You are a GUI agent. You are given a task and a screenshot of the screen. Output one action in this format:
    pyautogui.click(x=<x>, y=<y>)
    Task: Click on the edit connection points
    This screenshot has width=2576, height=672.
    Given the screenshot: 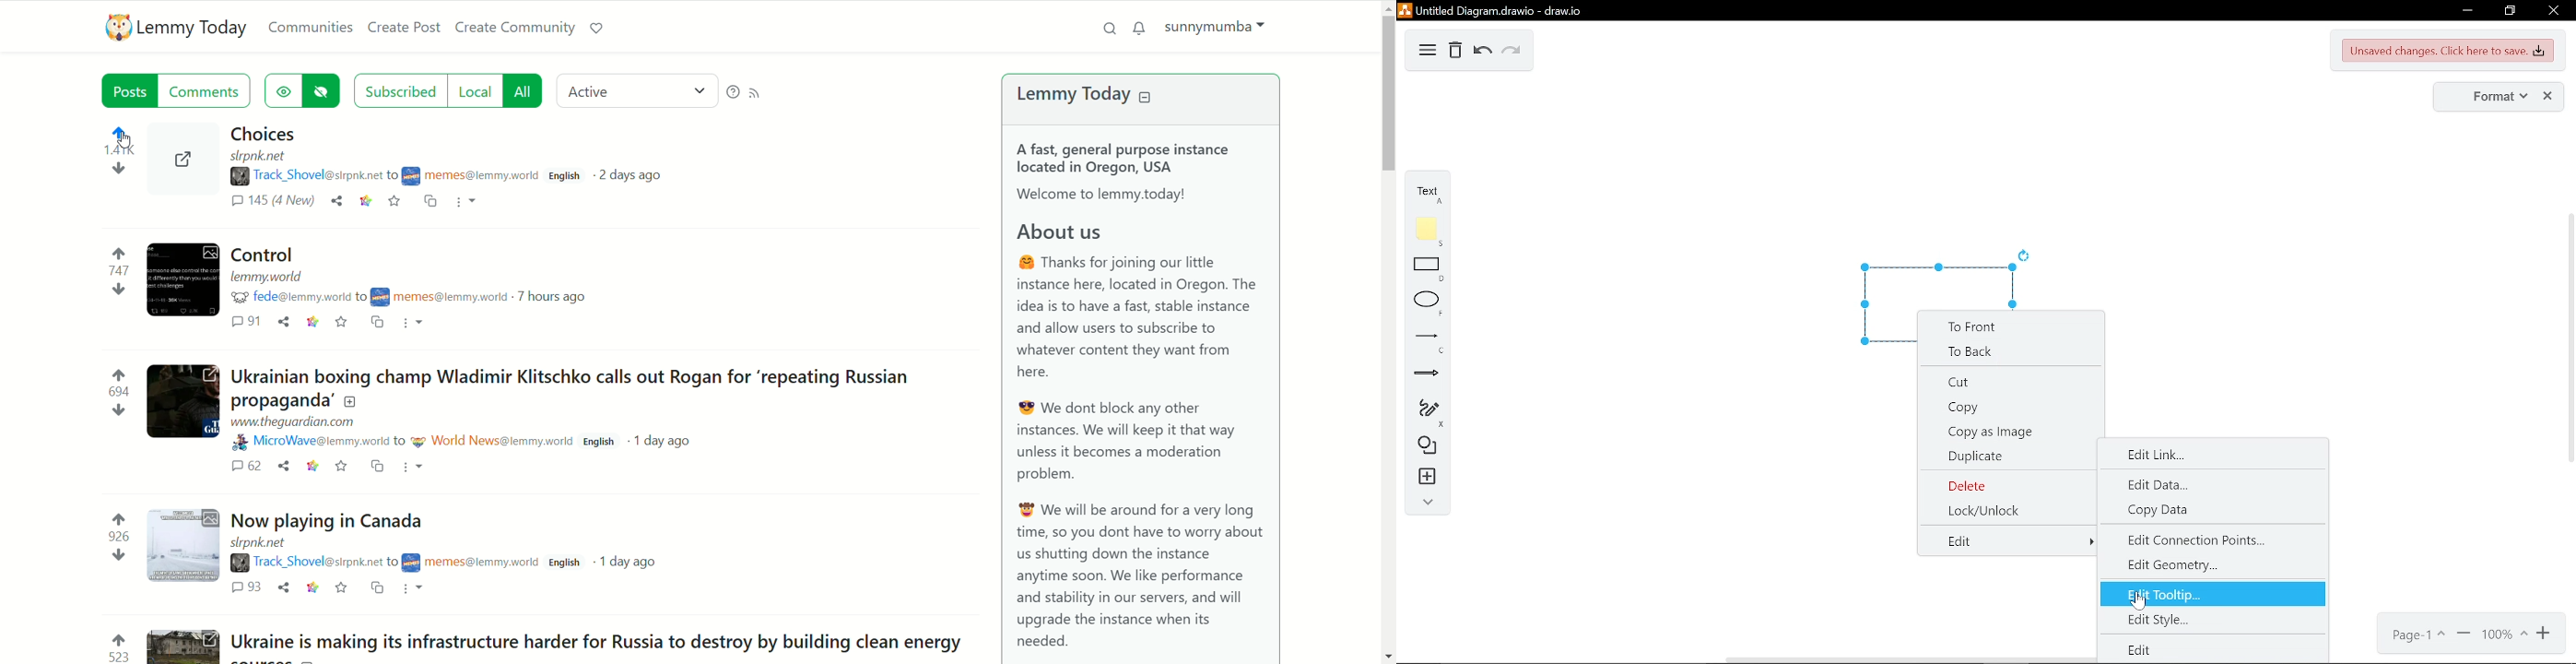 What is the action you would take?
    pyautogui.click(x=2191, y=544)
    